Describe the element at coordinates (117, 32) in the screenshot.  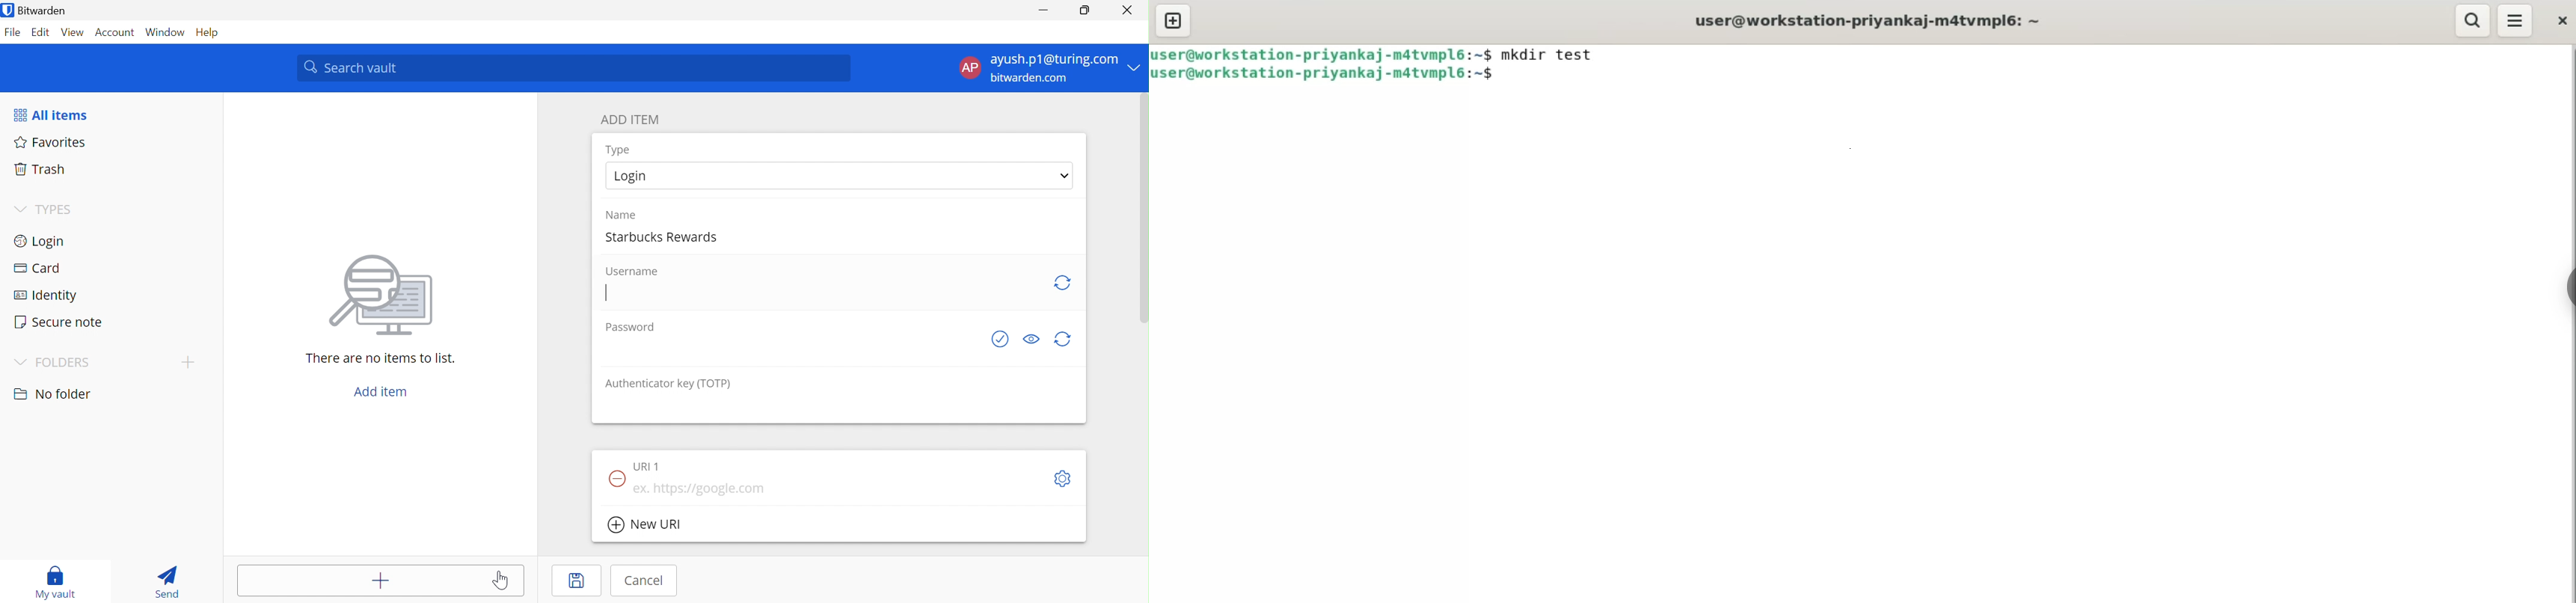
I see `Account` at that location.